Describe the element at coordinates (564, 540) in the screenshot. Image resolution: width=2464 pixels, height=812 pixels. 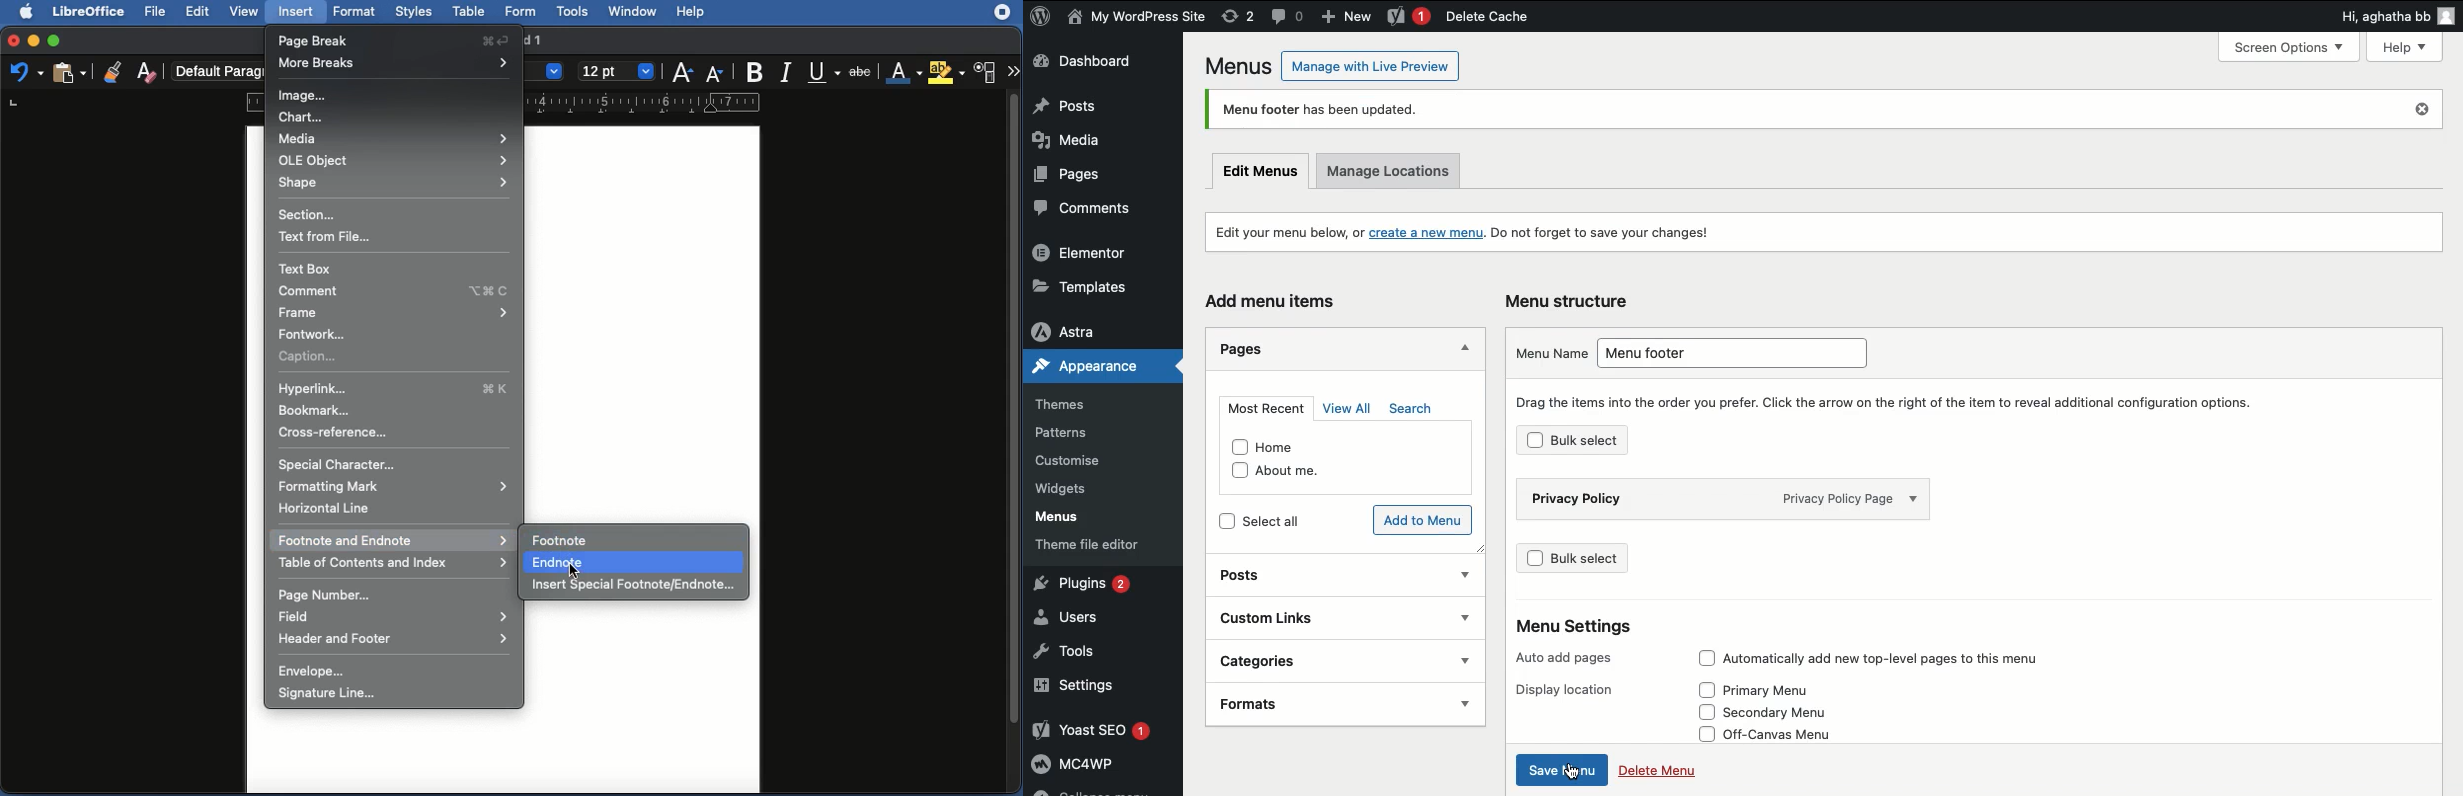
I see `Footnote` at that location.